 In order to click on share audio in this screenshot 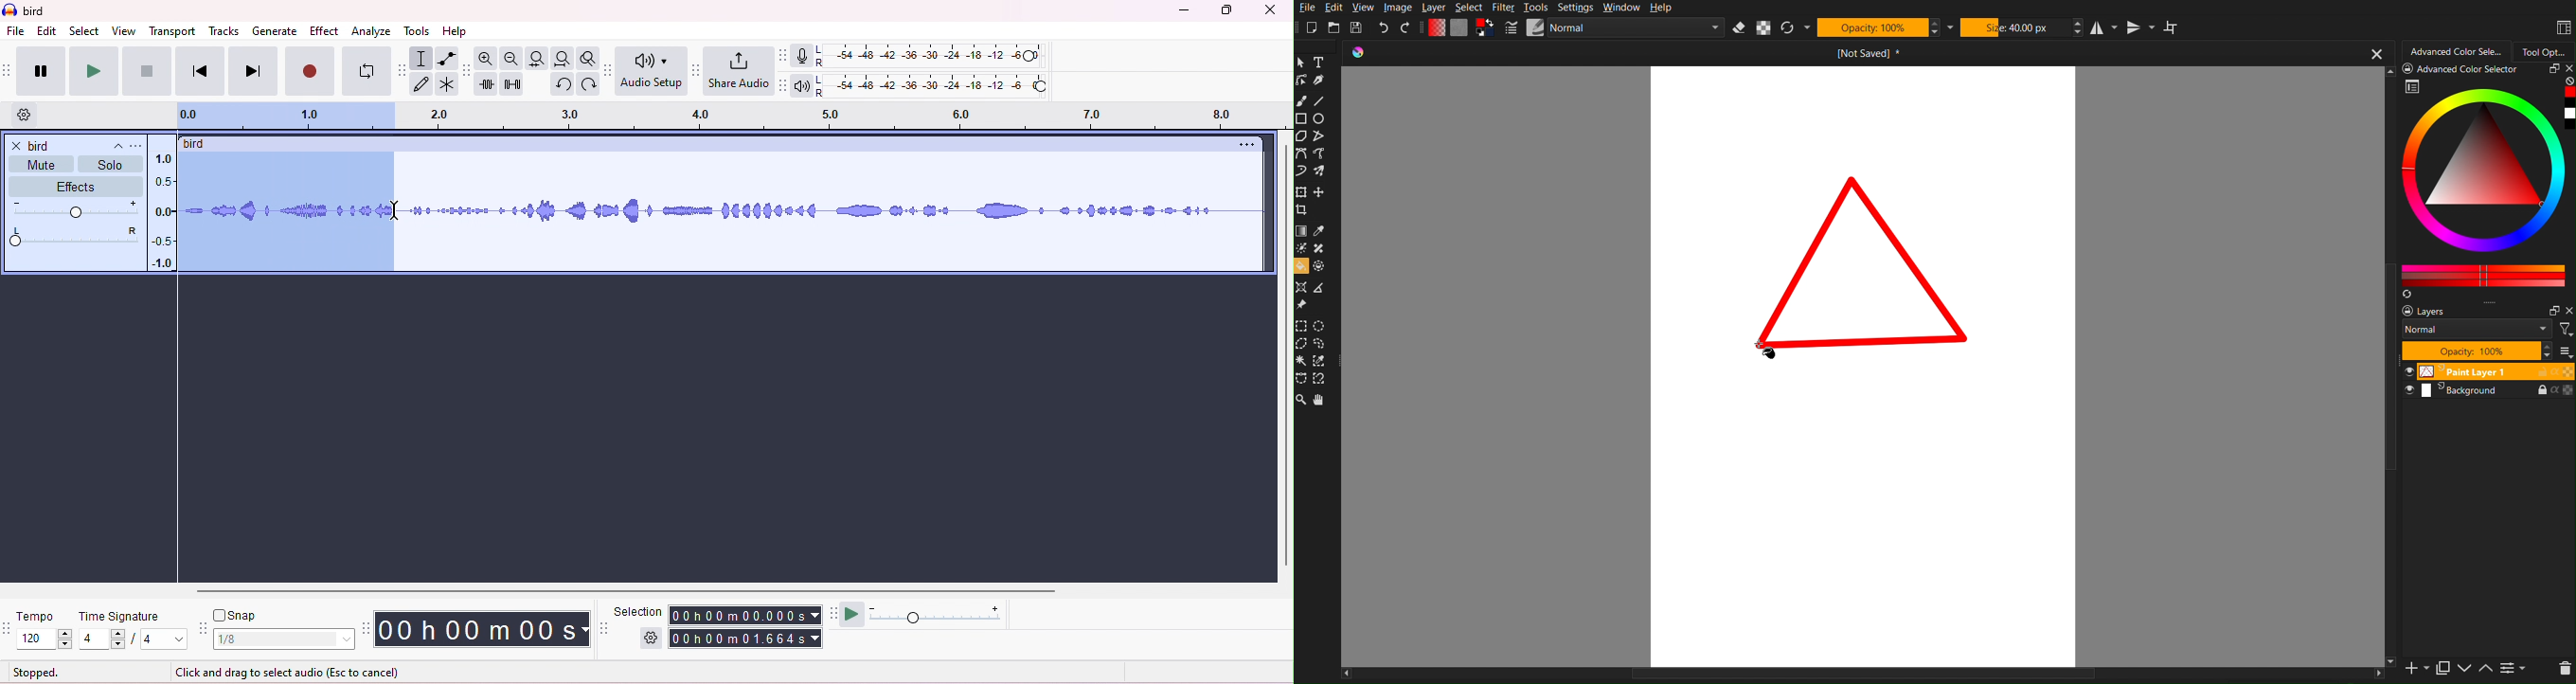, I will do `click(742, 71)`.